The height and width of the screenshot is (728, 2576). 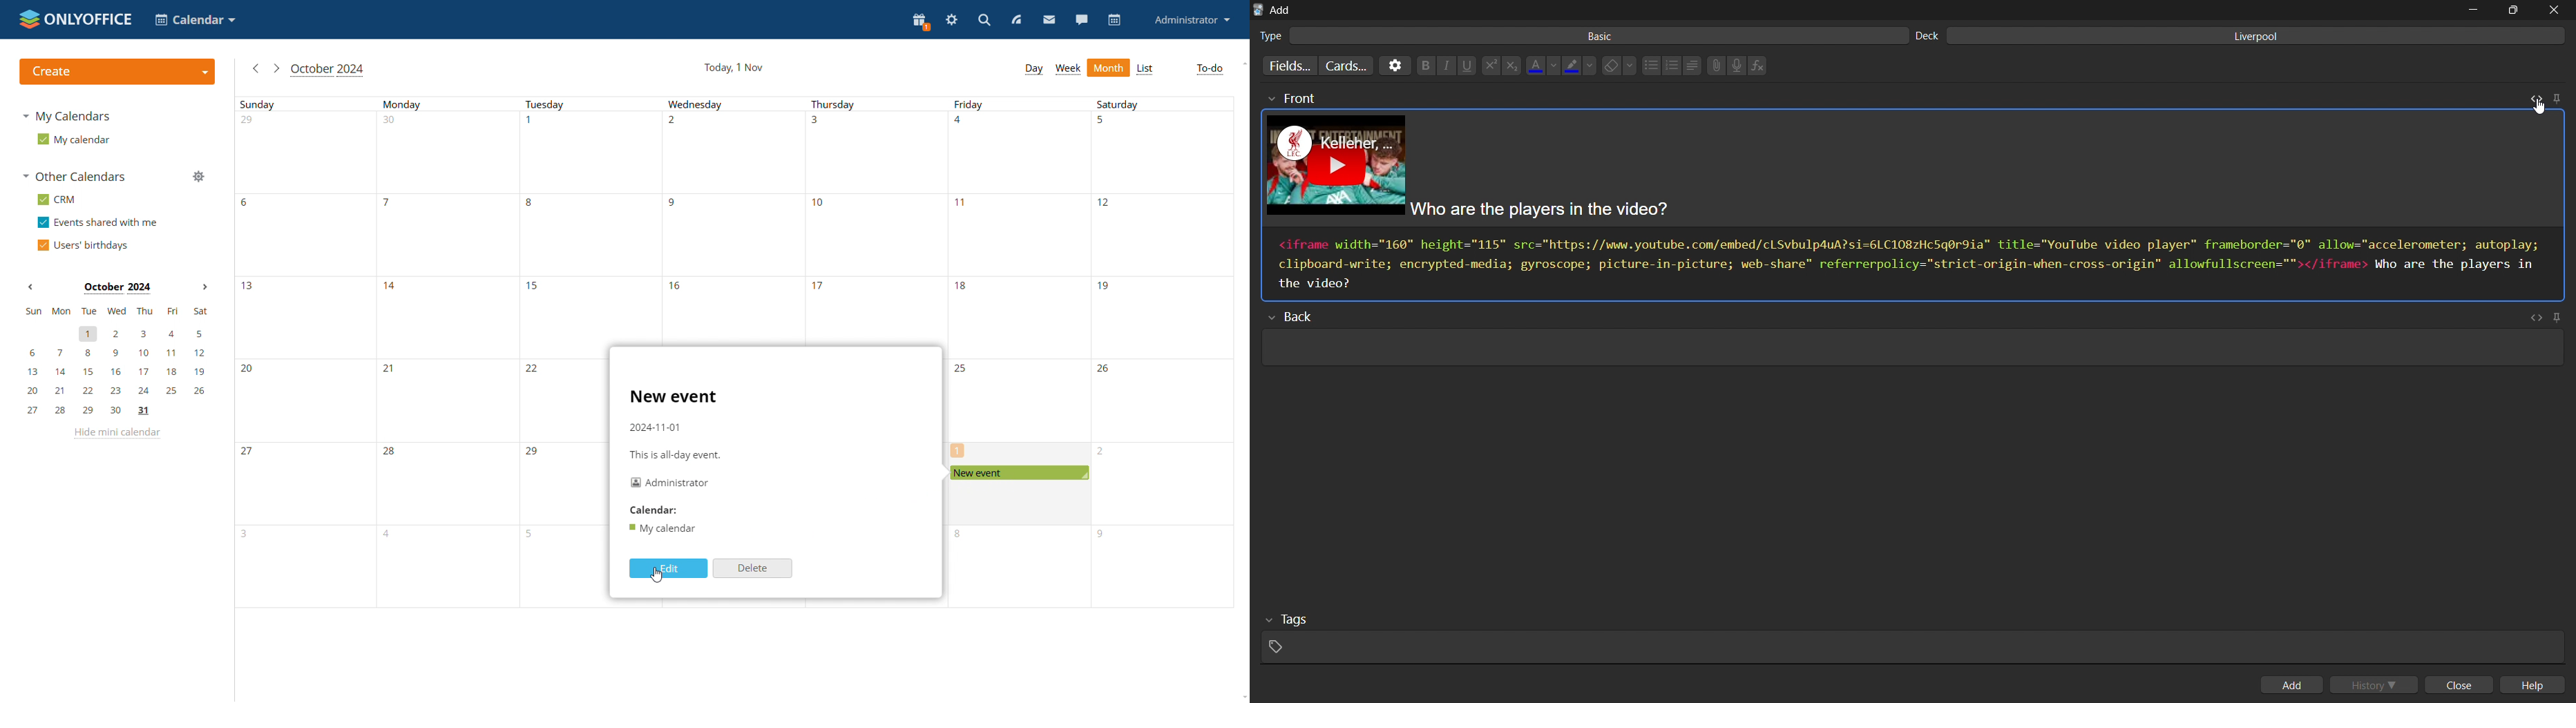 What do you see at coordinates (57, 199) in the screenshot?
I see `crm` at bounding box center [57, 199].